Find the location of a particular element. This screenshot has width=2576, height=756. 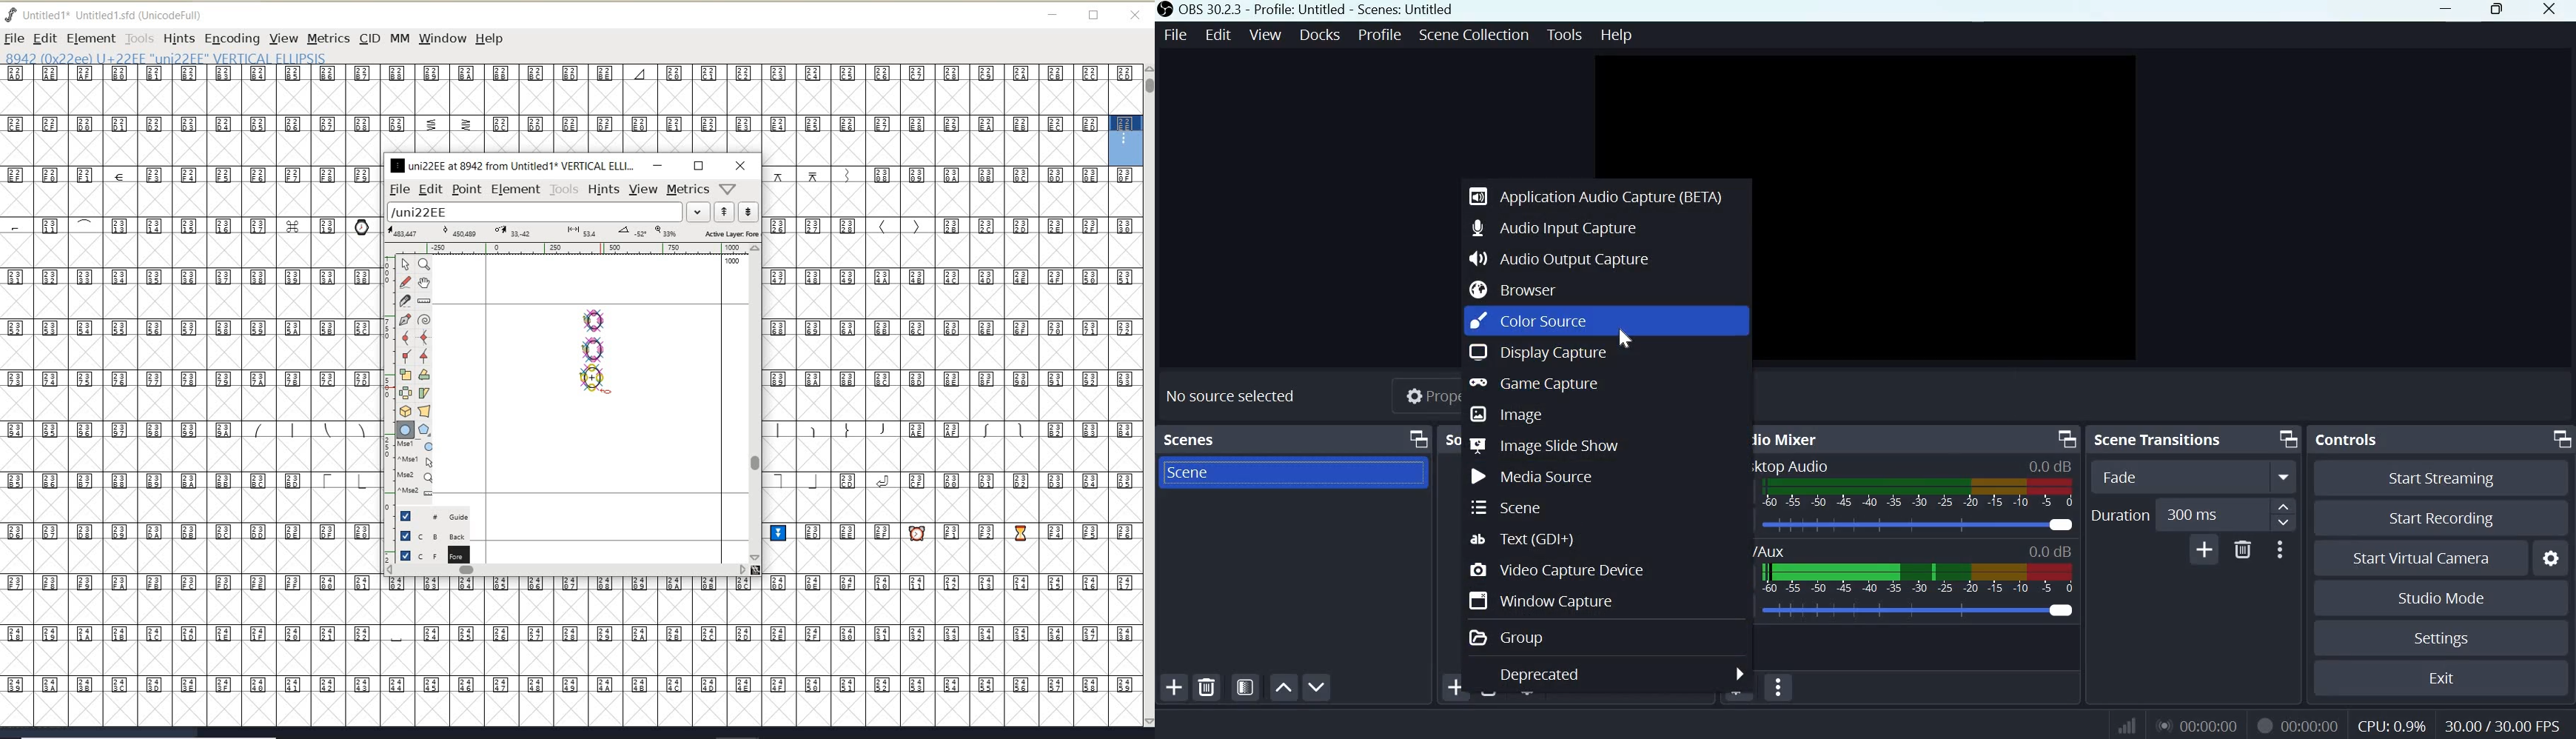

Transition Type Dropdown is located at coordinates (2194, 477).